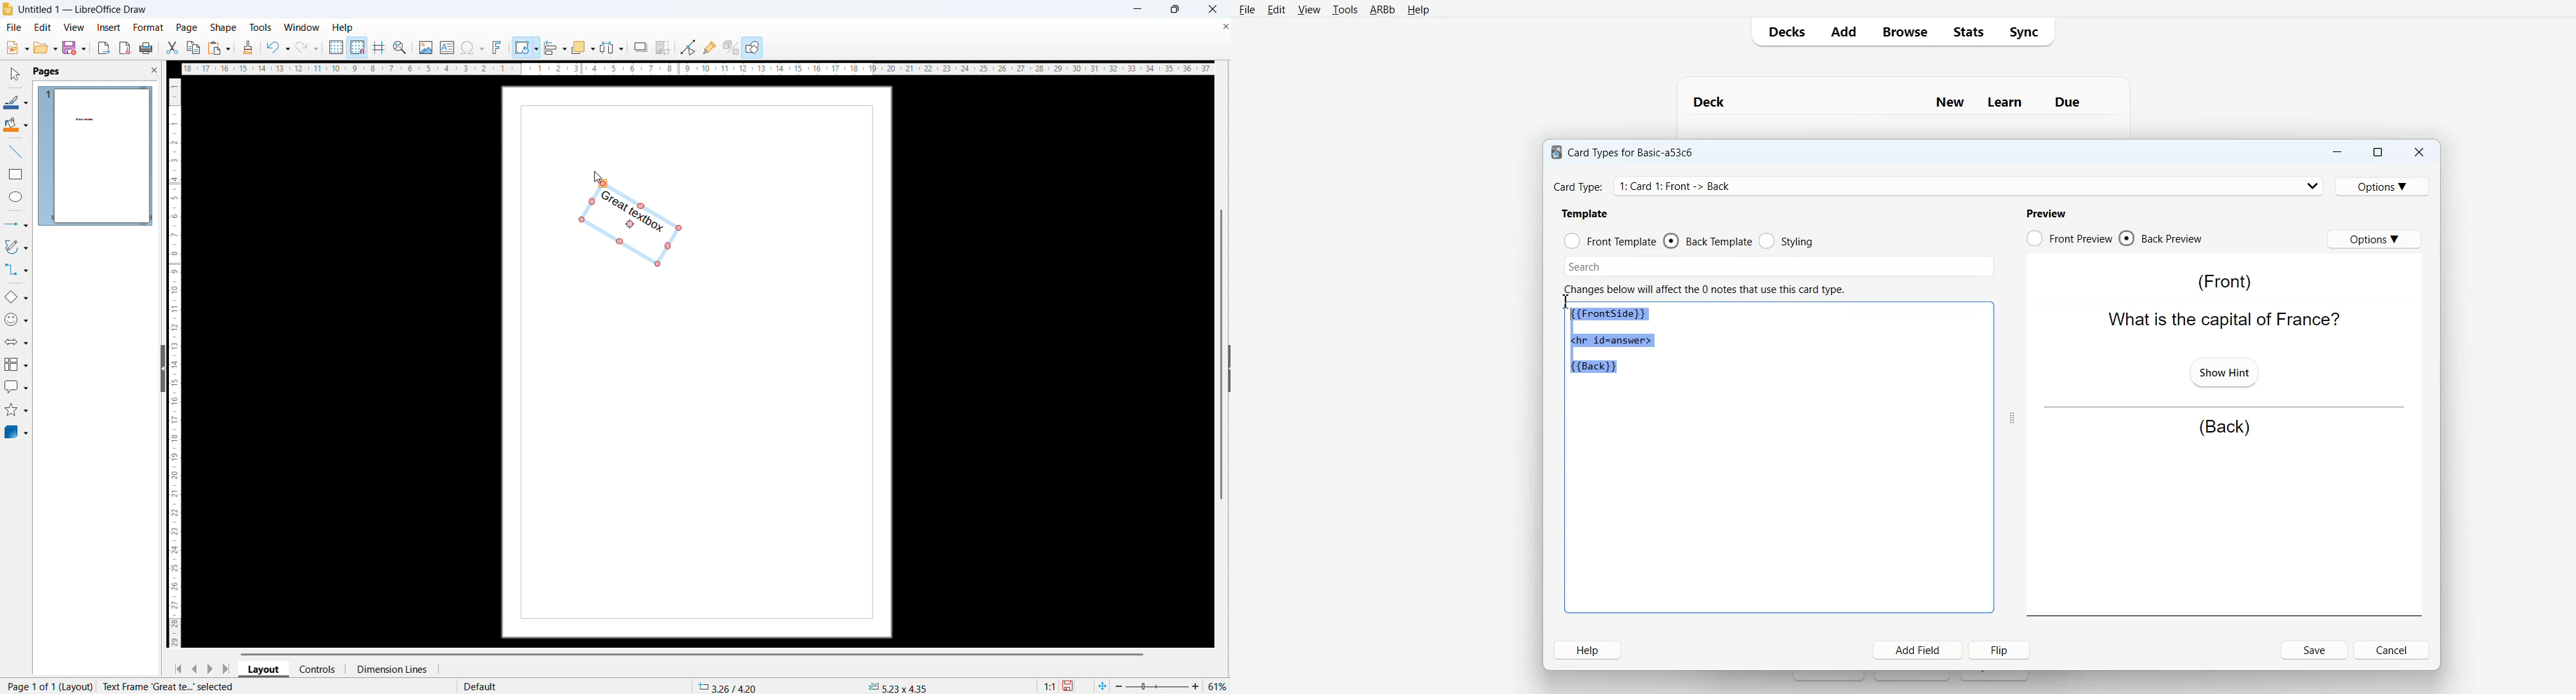 This screenshot has height=700, width=2576. What do you see at coordinates (13, 28) in the screenshot?
I see `file` at bounding box center [13, 28].